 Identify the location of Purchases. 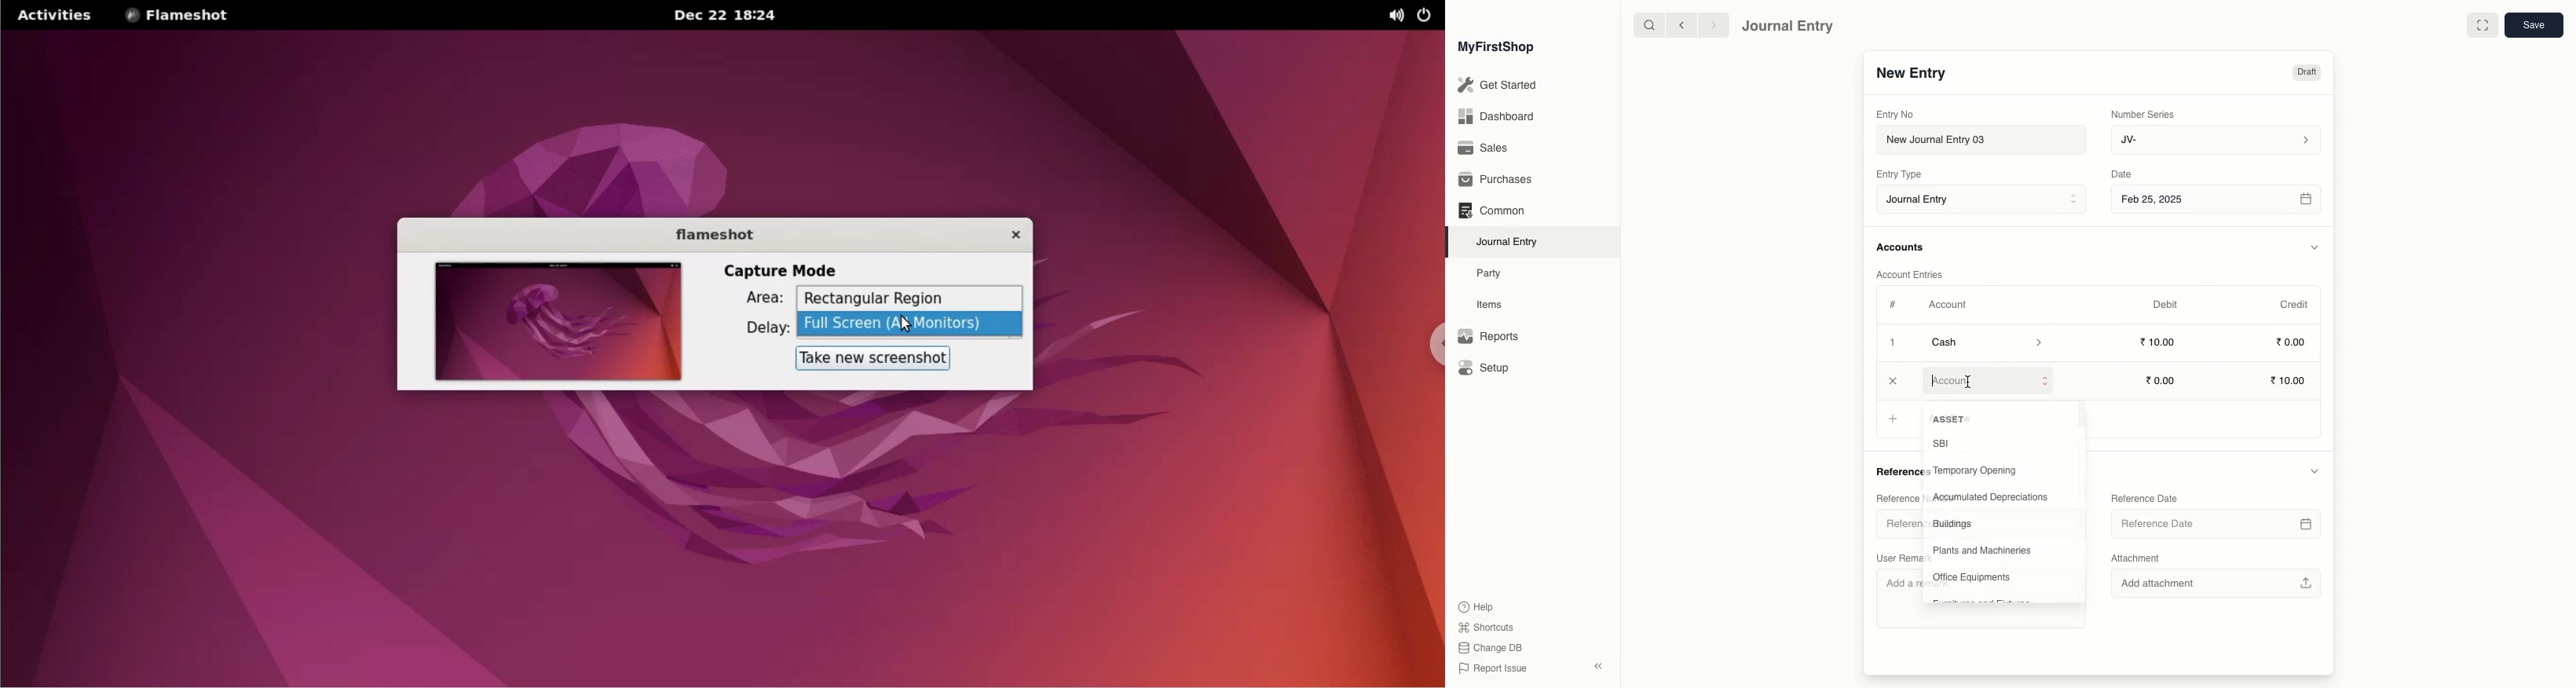
(1499, 180).